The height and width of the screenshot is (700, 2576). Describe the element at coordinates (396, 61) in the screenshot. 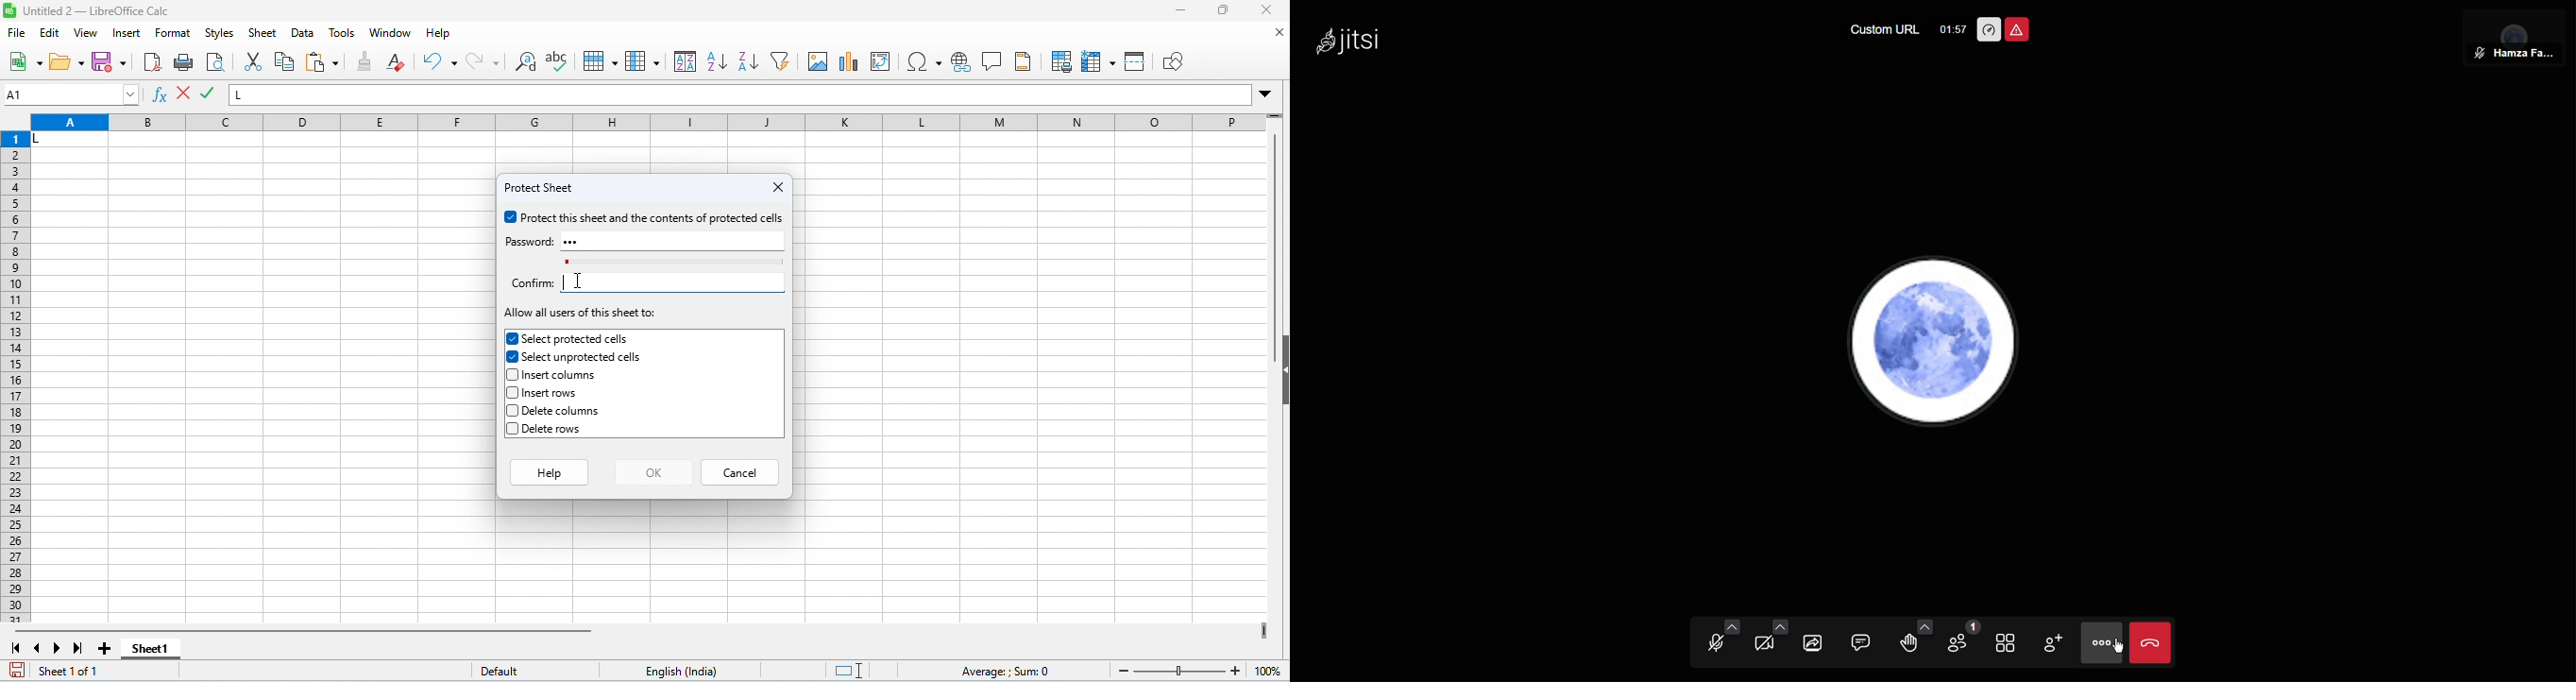

I see `clear direct formatting ` at that location.